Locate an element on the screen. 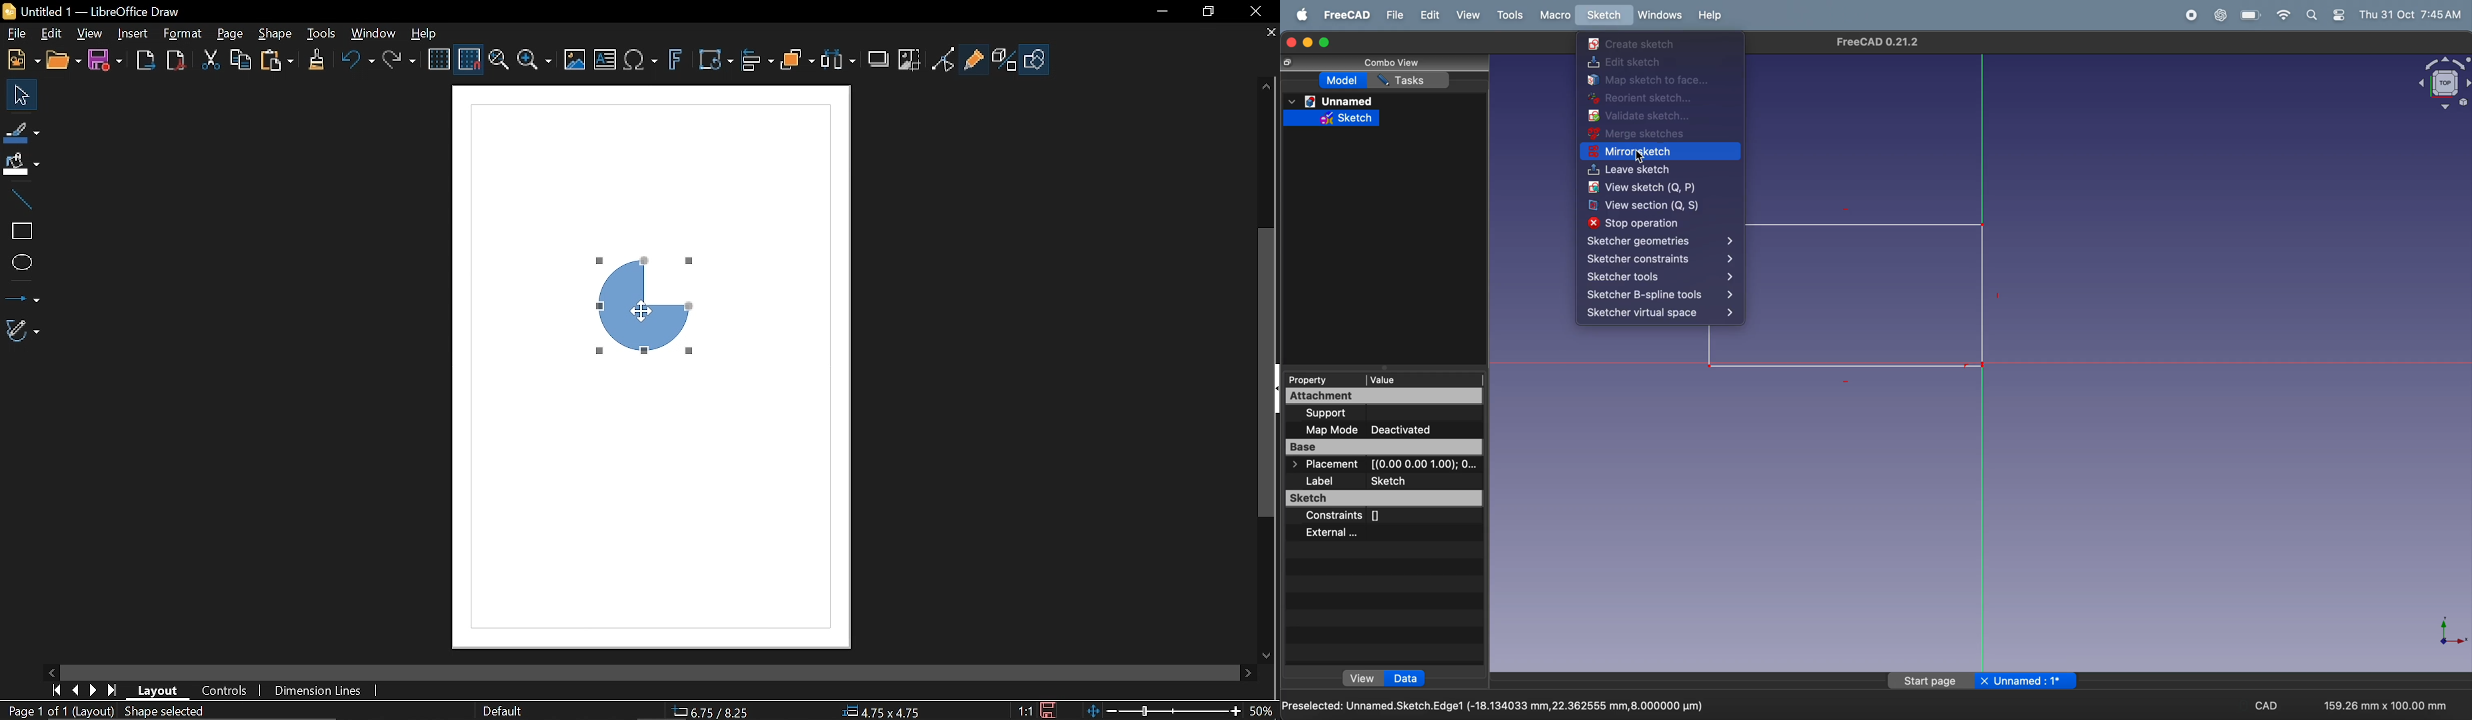  Open is located at coordinates (64, 61).